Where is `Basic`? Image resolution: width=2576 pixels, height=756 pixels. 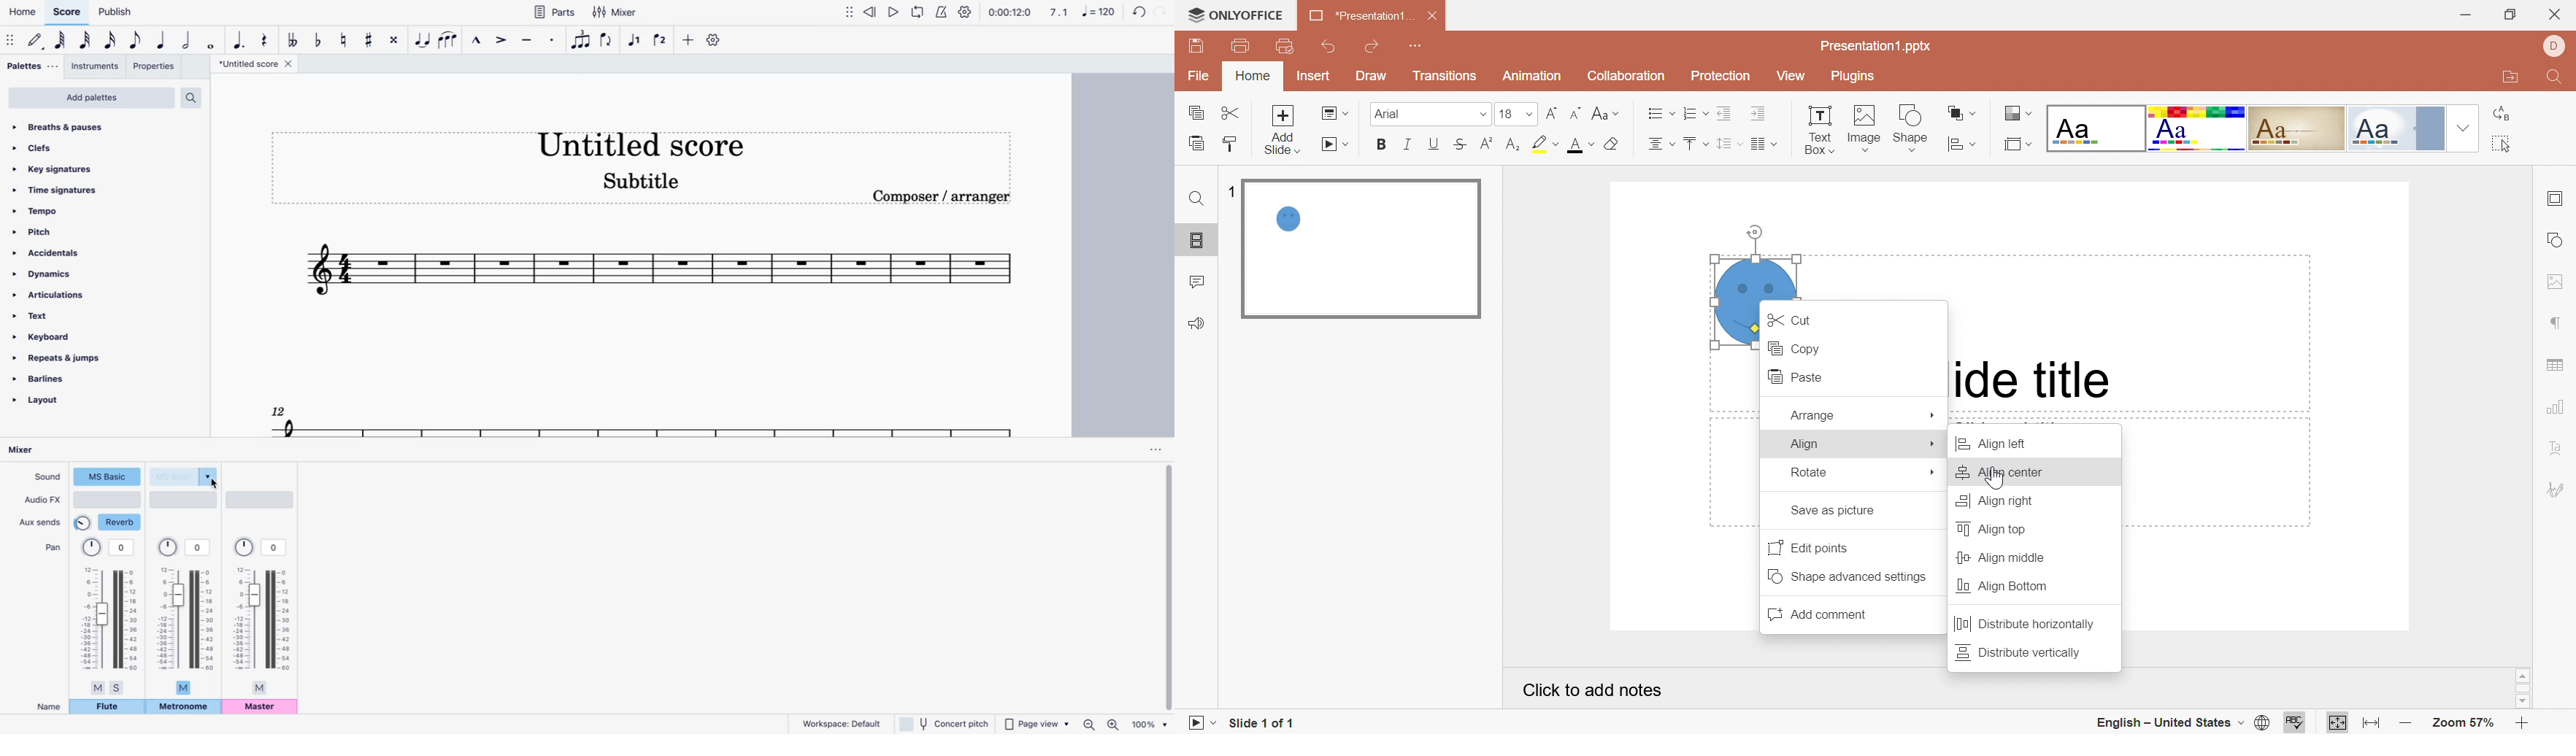 Basic is located at coordinates (2197, 128).